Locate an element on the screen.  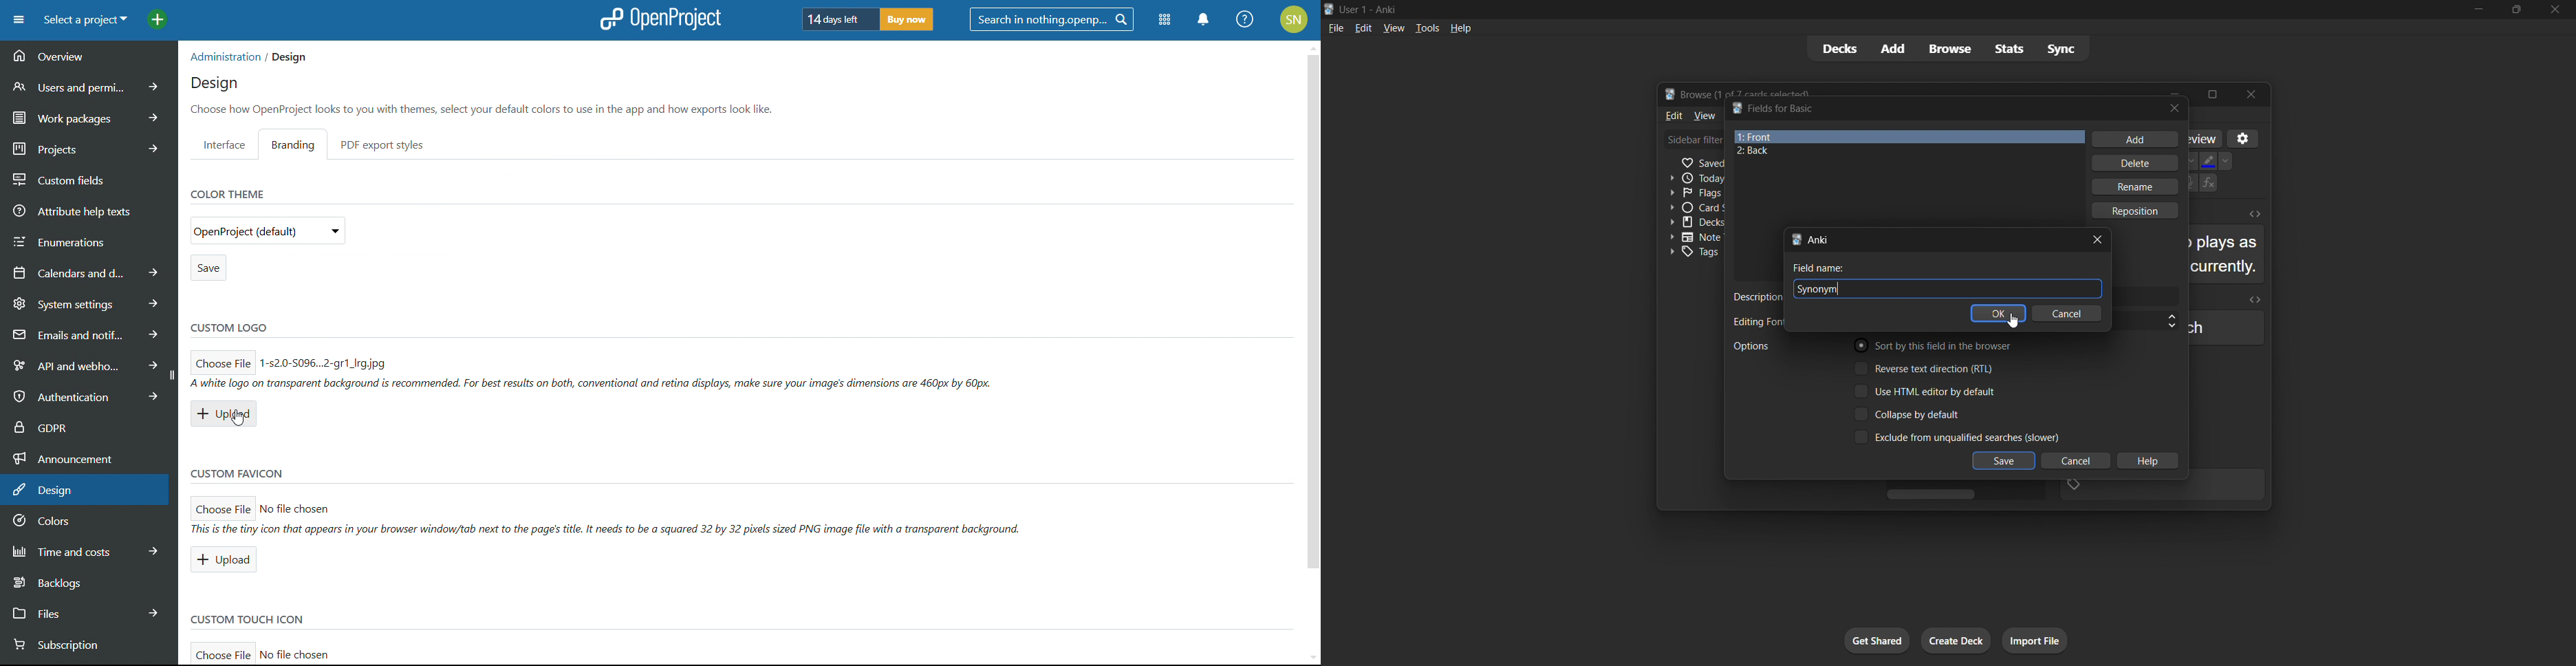
logo is located at coordinates (658, 19).